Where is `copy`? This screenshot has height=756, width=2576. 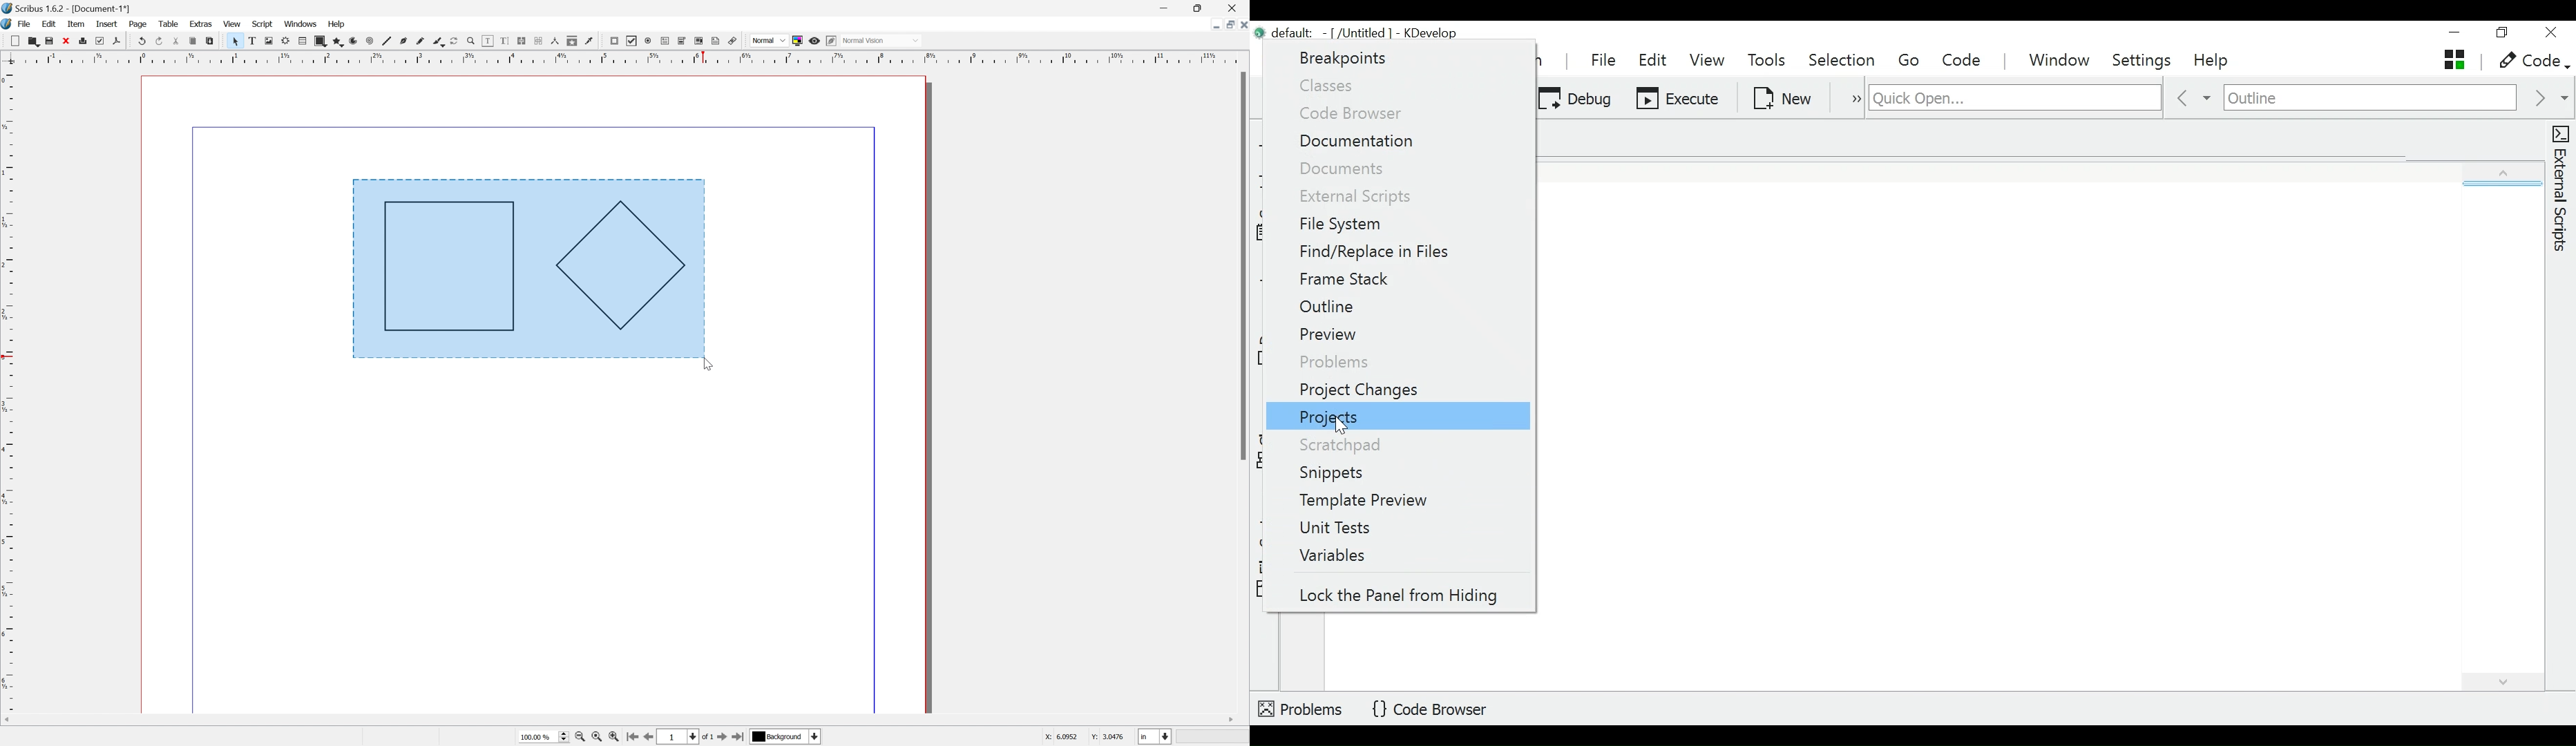
copy is located at coordinates (191, 40).